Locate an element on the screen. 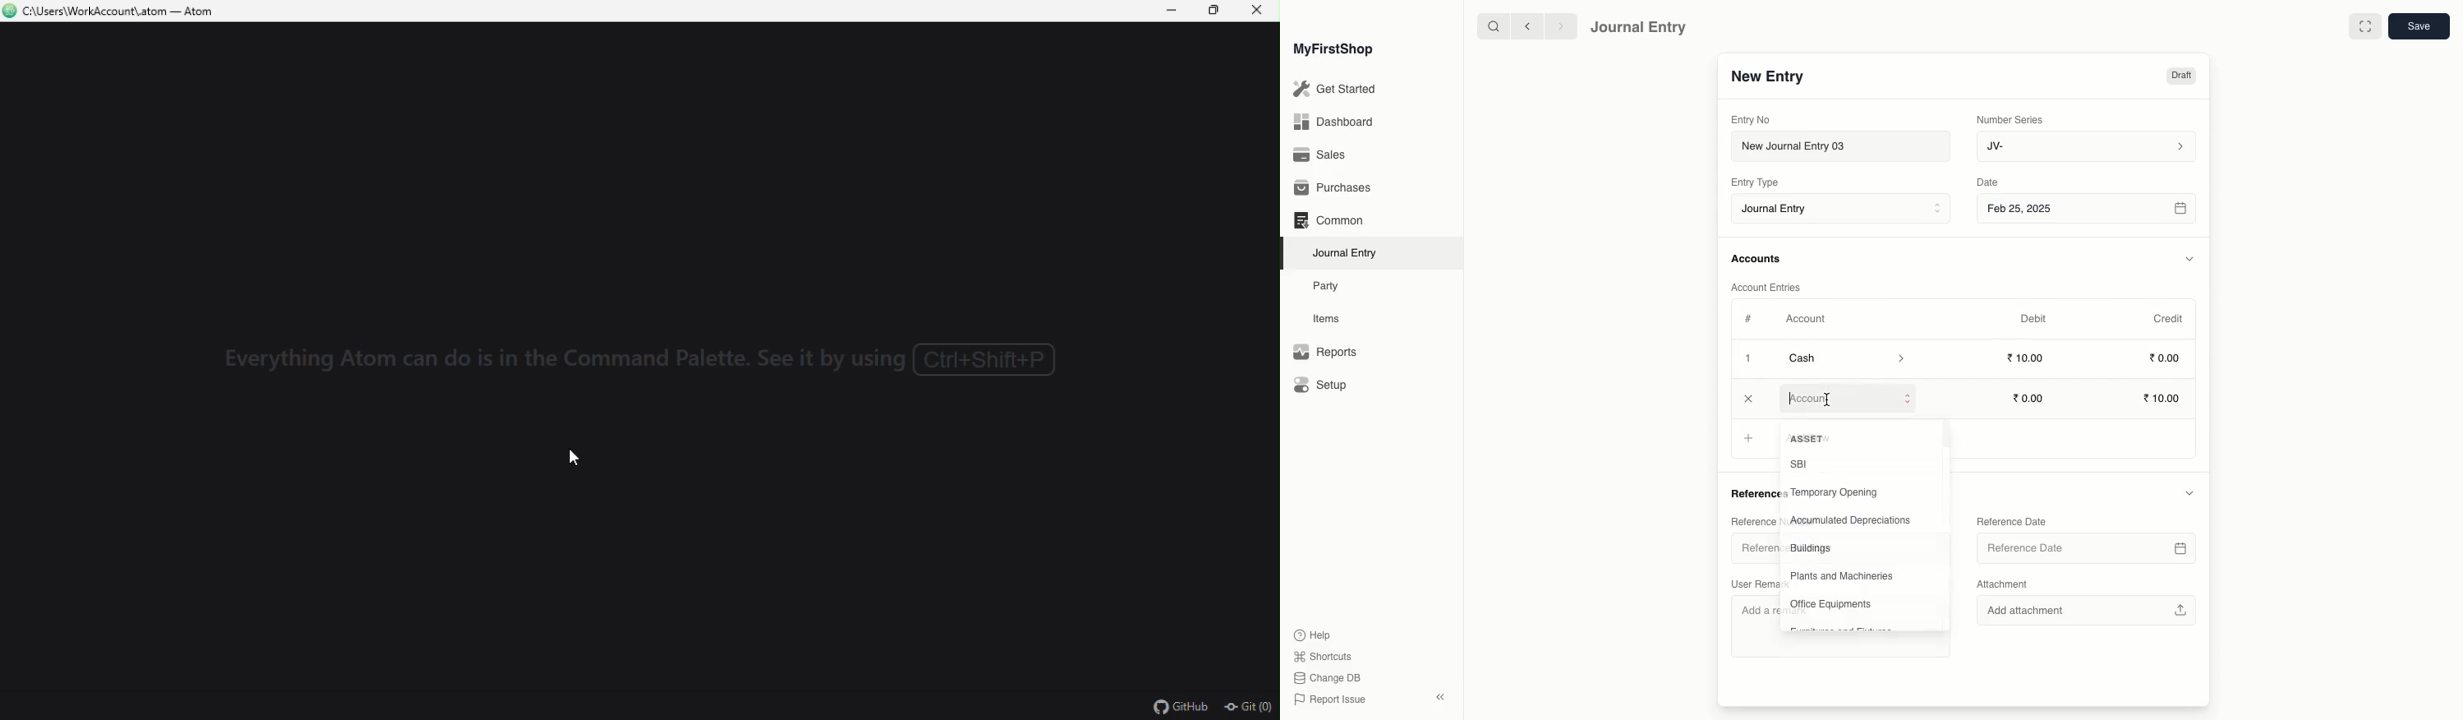  Cursor is located at coordinates (1828, 399).